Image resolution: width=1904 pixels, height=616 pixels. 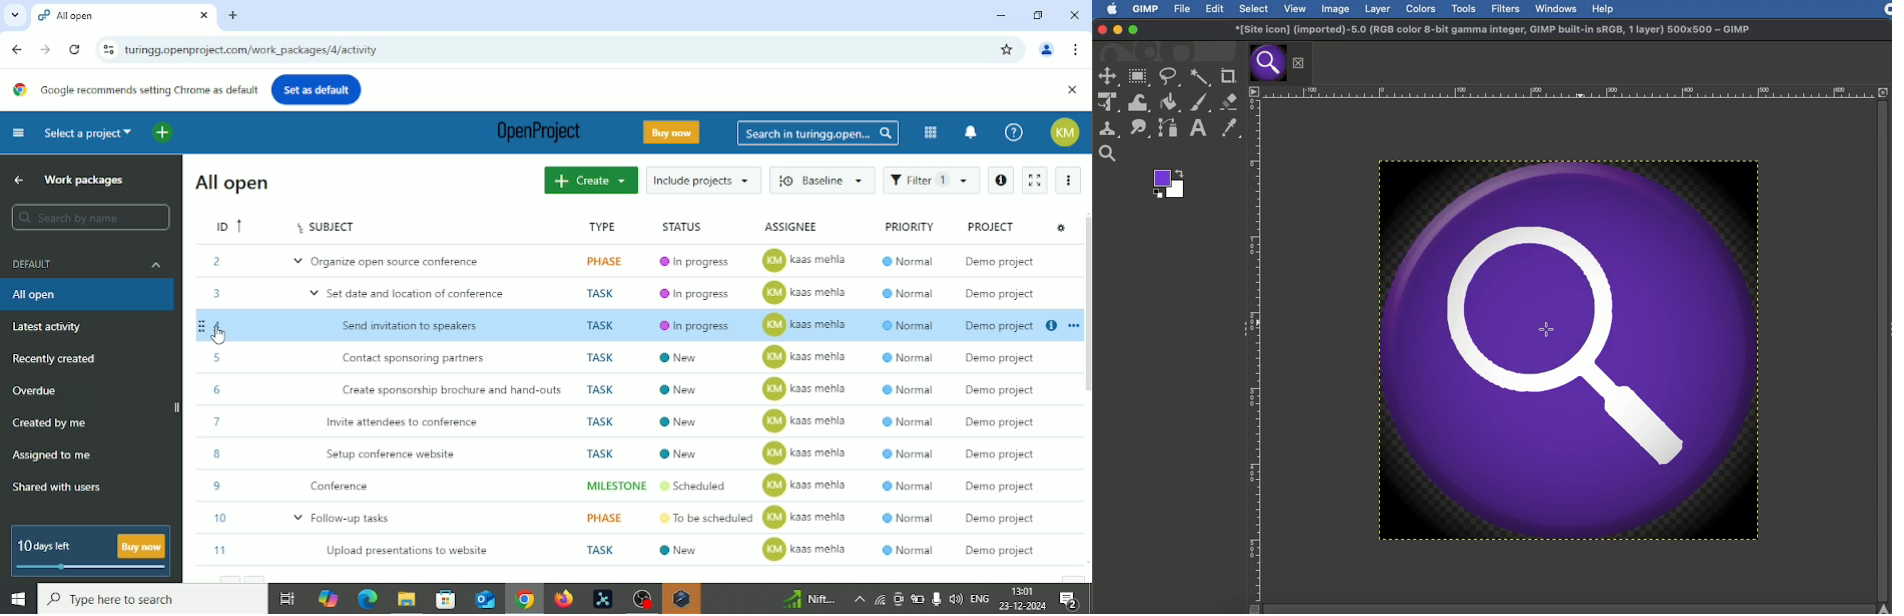 I want to click on Edit, so click(x=1216, y=9).